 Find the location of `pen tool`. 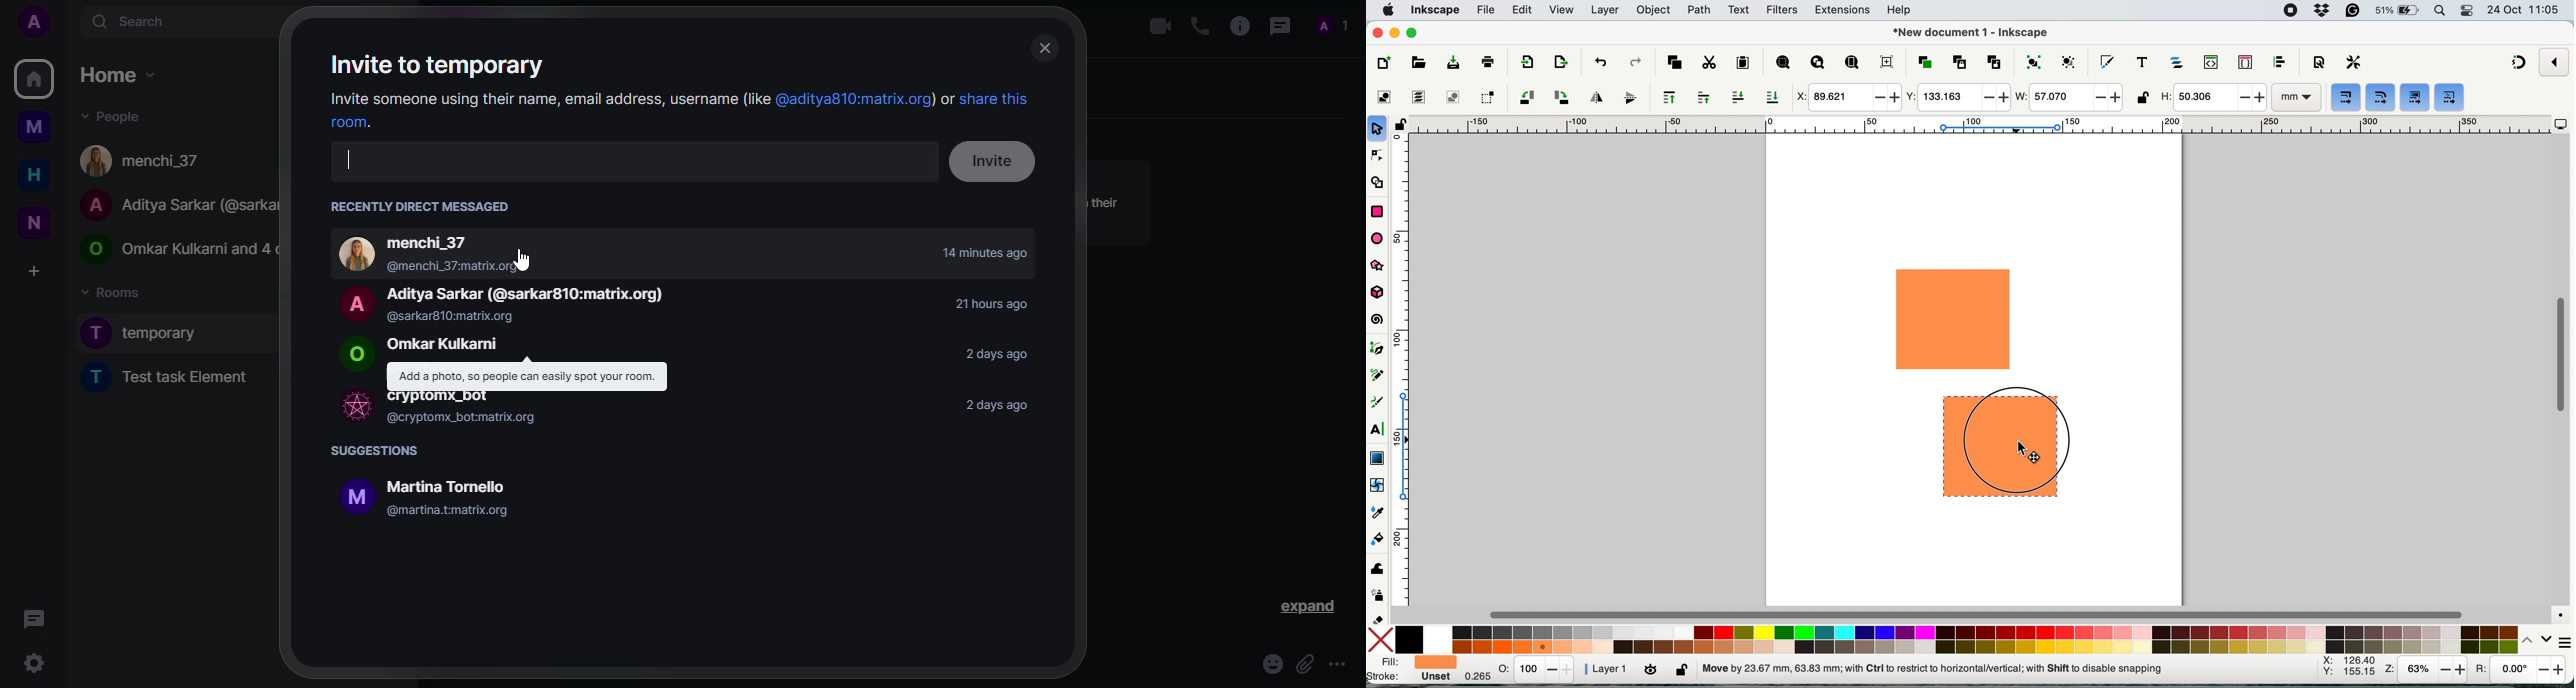

pen tool is located at coordinates (1379, 349).